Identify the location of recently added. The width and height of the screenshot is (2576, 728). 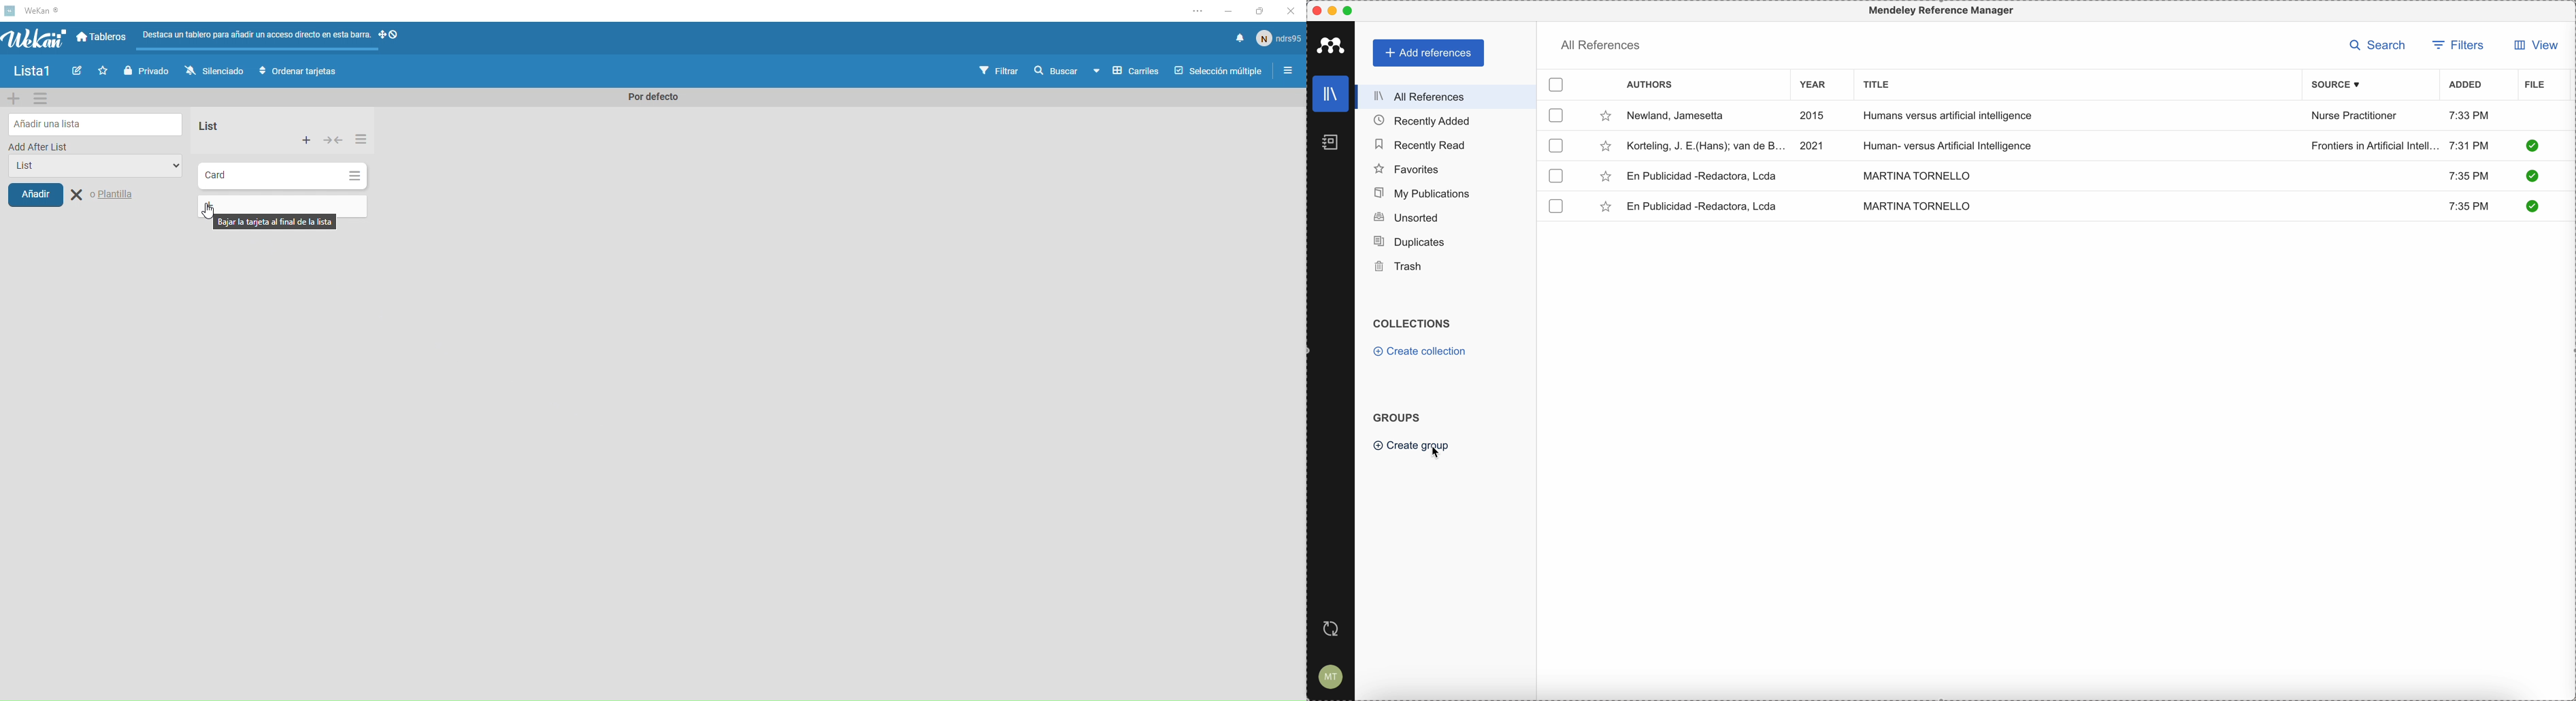
(1430, 120).